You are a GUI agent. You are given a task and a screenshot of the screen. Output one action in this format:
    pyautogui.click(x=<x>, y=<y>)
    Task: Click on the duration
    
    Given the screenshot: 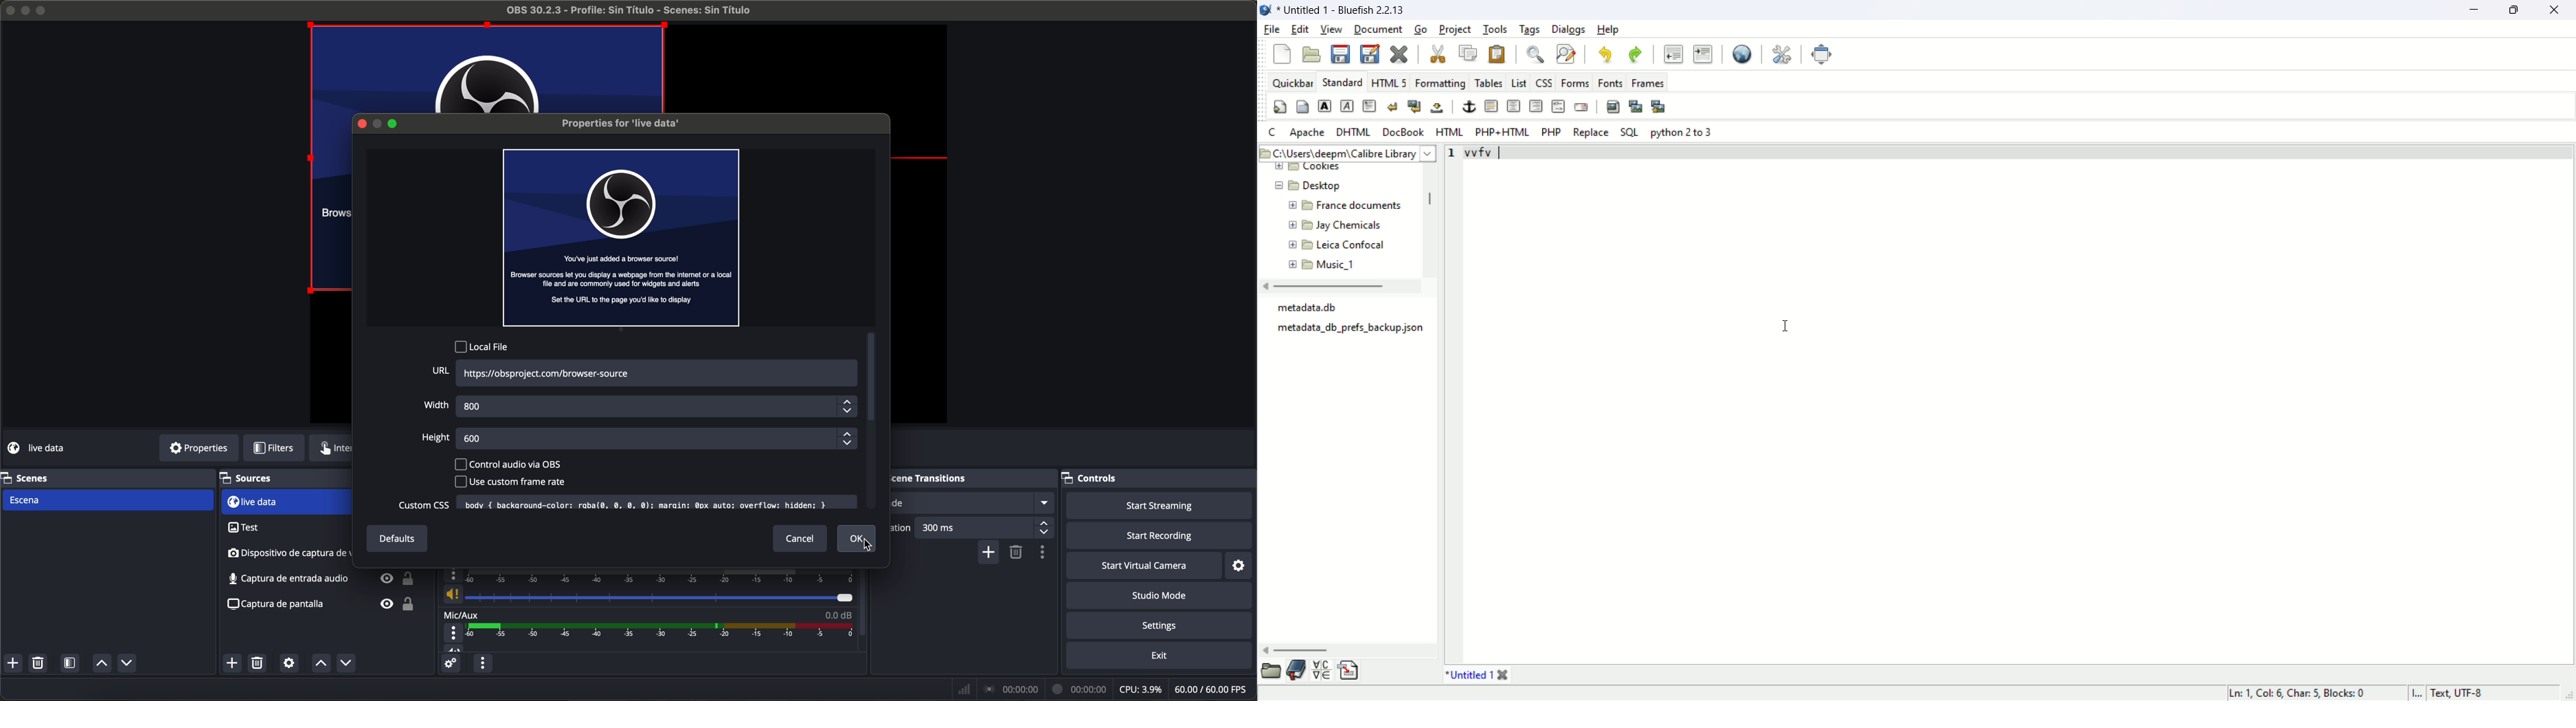 What is the action you would take?
    pyautogui.click(x=901, y=528)
    